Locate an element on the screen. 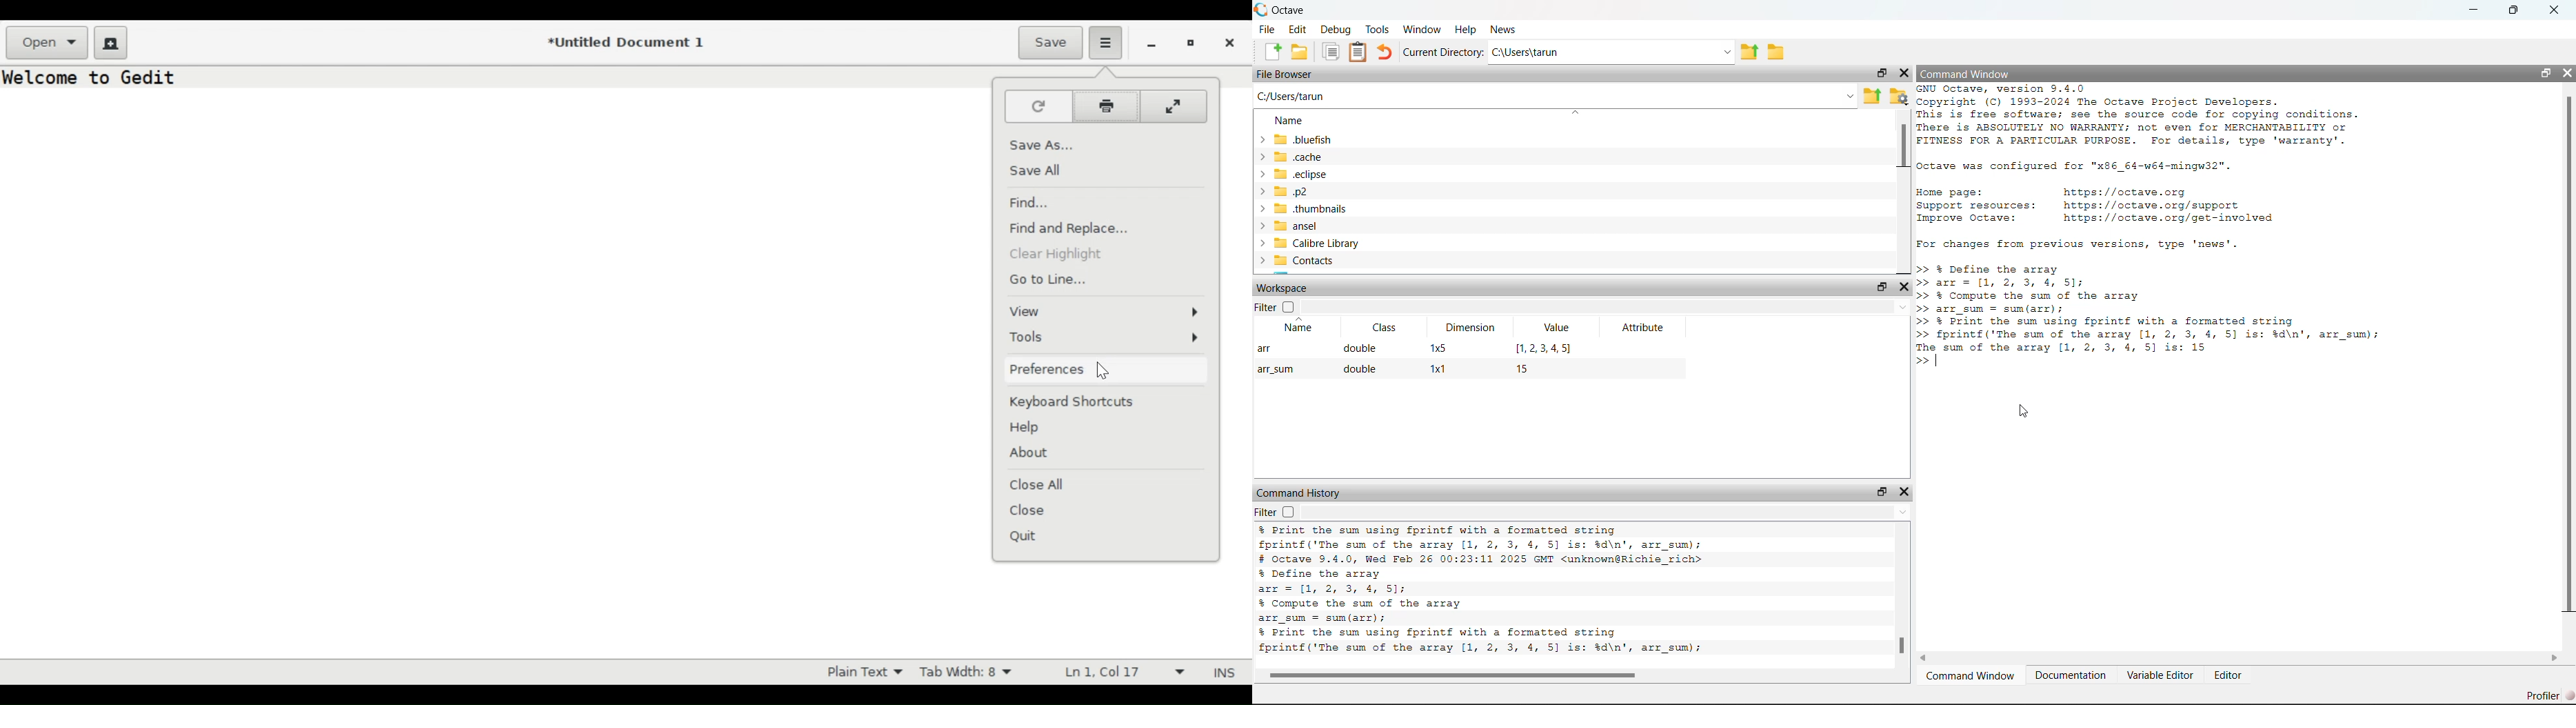 The height and width of the screenshot is (728, 2576). double is located at coordinates (1359, 348).